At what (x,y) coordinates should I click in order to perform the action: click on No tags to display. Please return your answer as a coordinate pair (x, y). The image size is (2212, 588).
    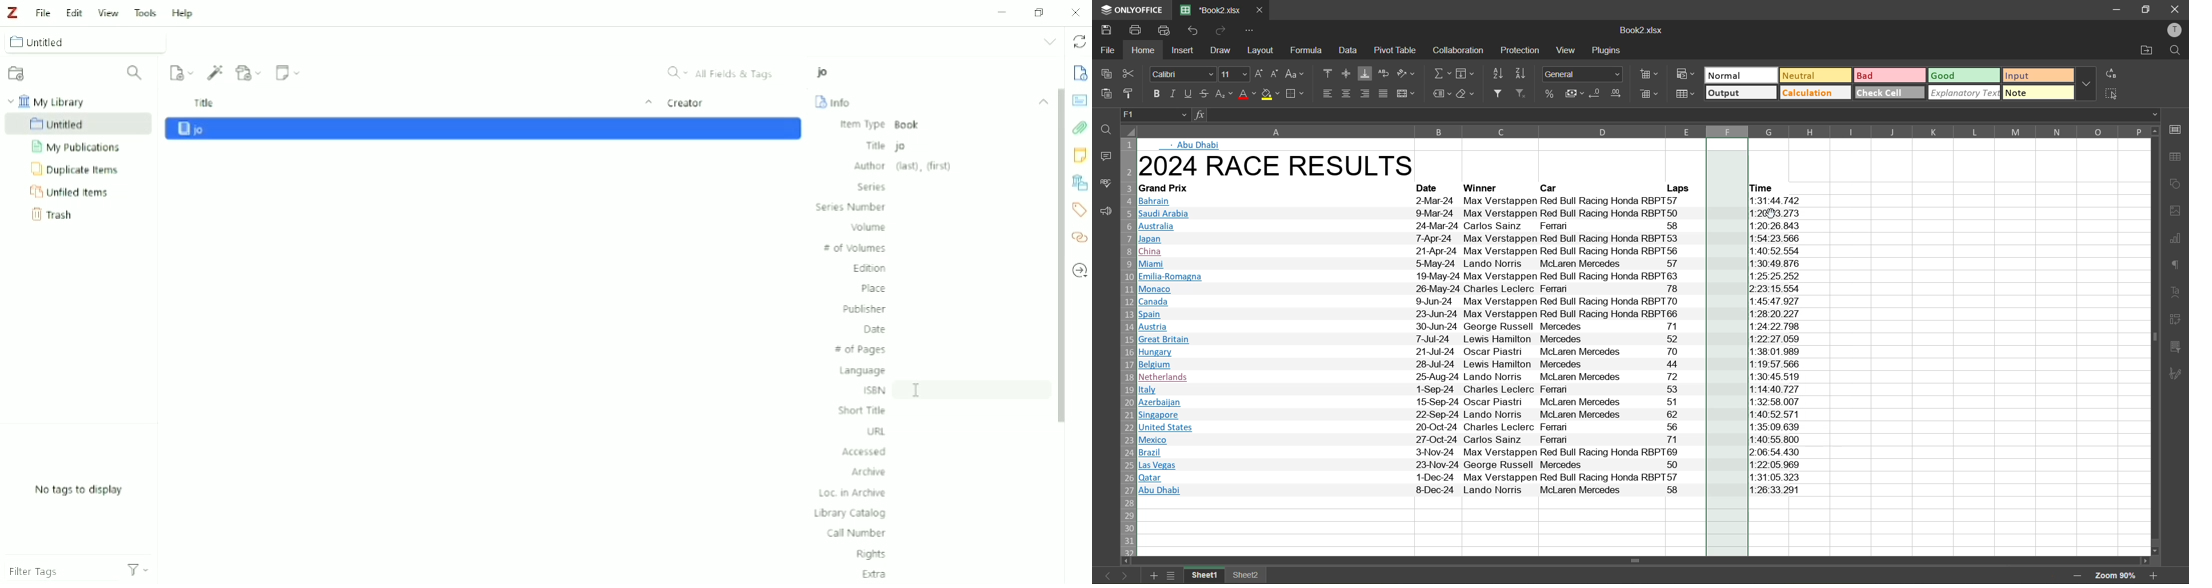
    Looking at the image, I should click on (85, 489).